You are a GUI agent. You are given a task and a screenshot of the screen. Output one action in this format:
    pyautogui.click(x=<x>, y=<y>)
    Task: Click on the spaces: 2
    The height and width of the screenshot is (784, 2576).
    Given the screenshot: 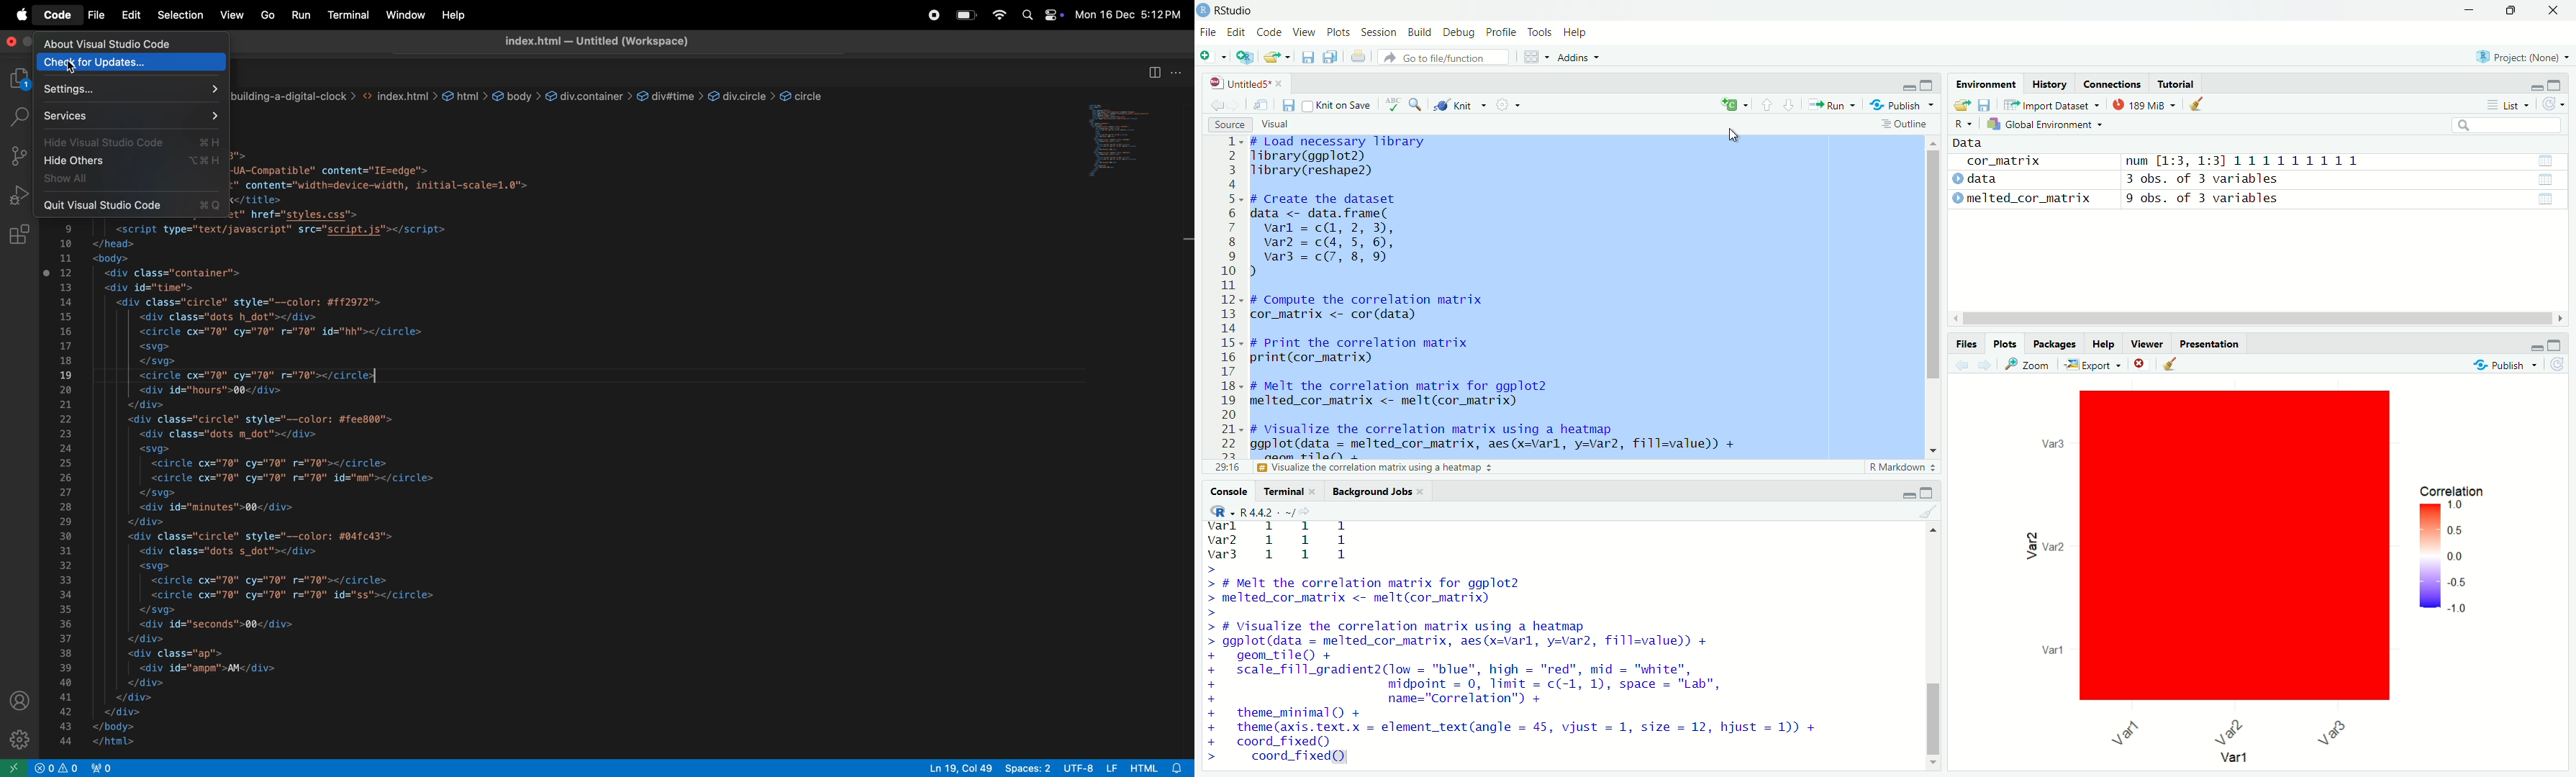 What is the action you would take?
    pyautogui.click(x=1029, y=768)
    